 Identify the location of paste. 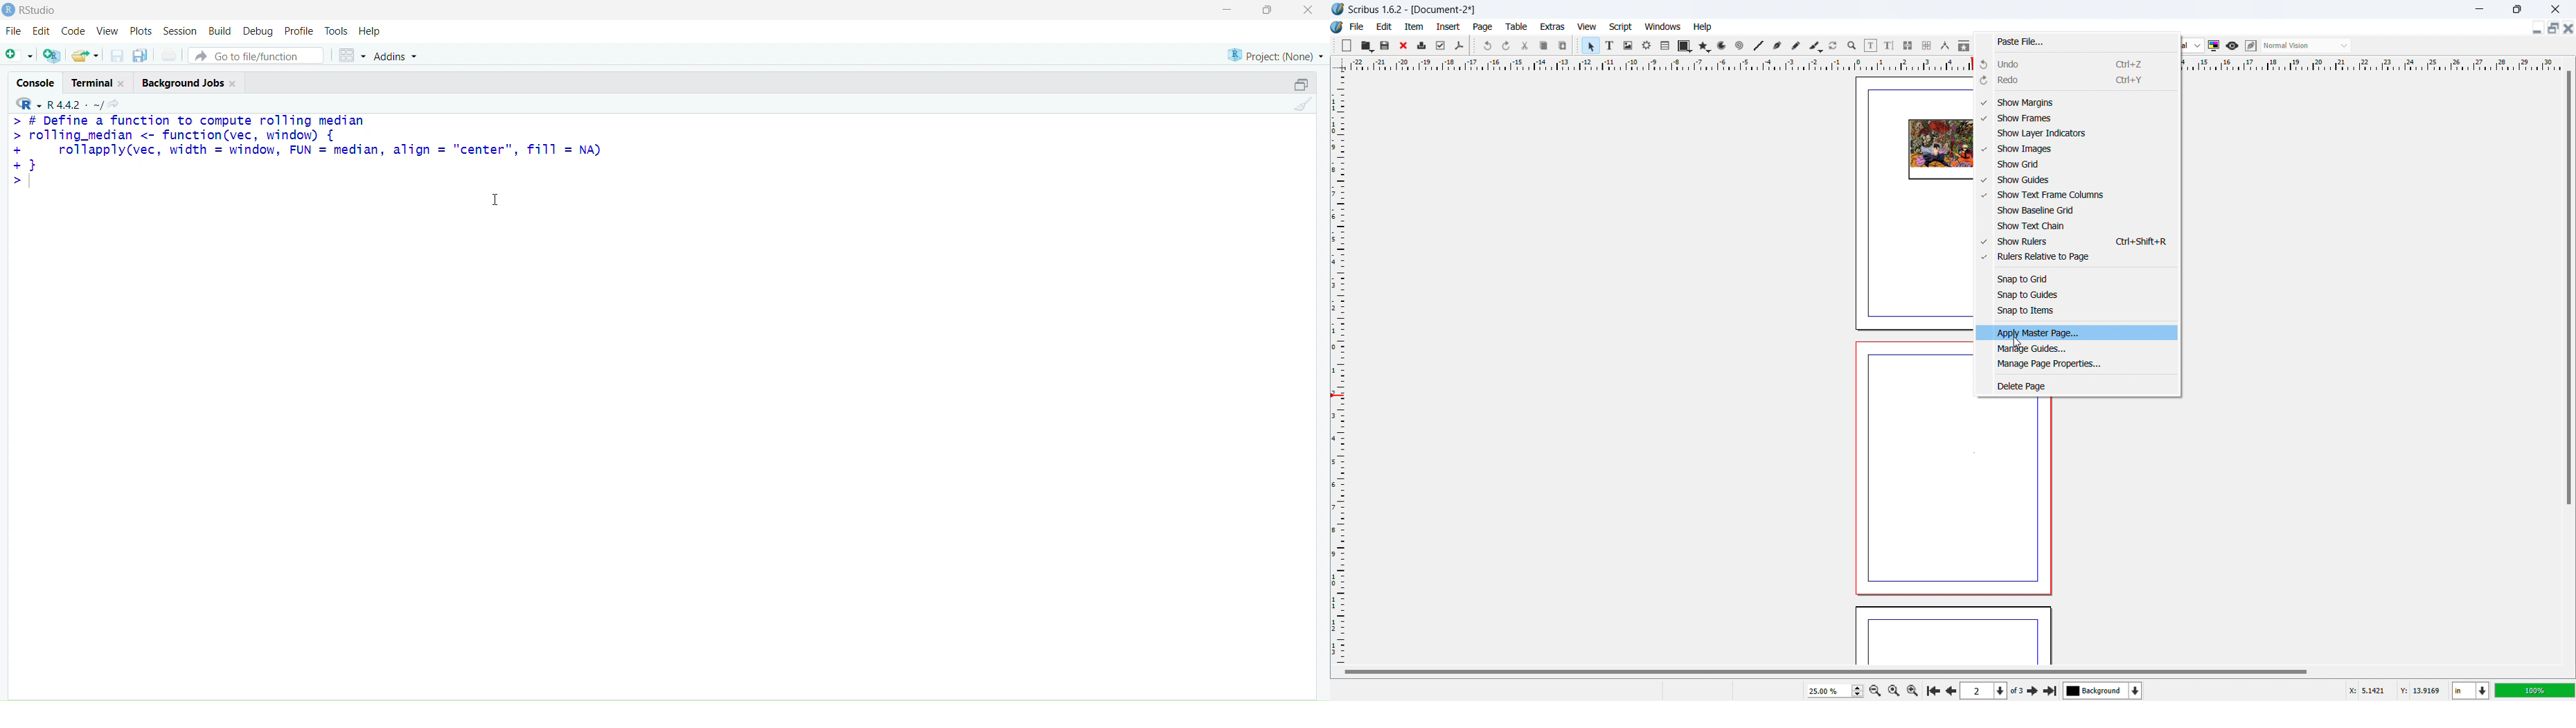
(1563, 45).